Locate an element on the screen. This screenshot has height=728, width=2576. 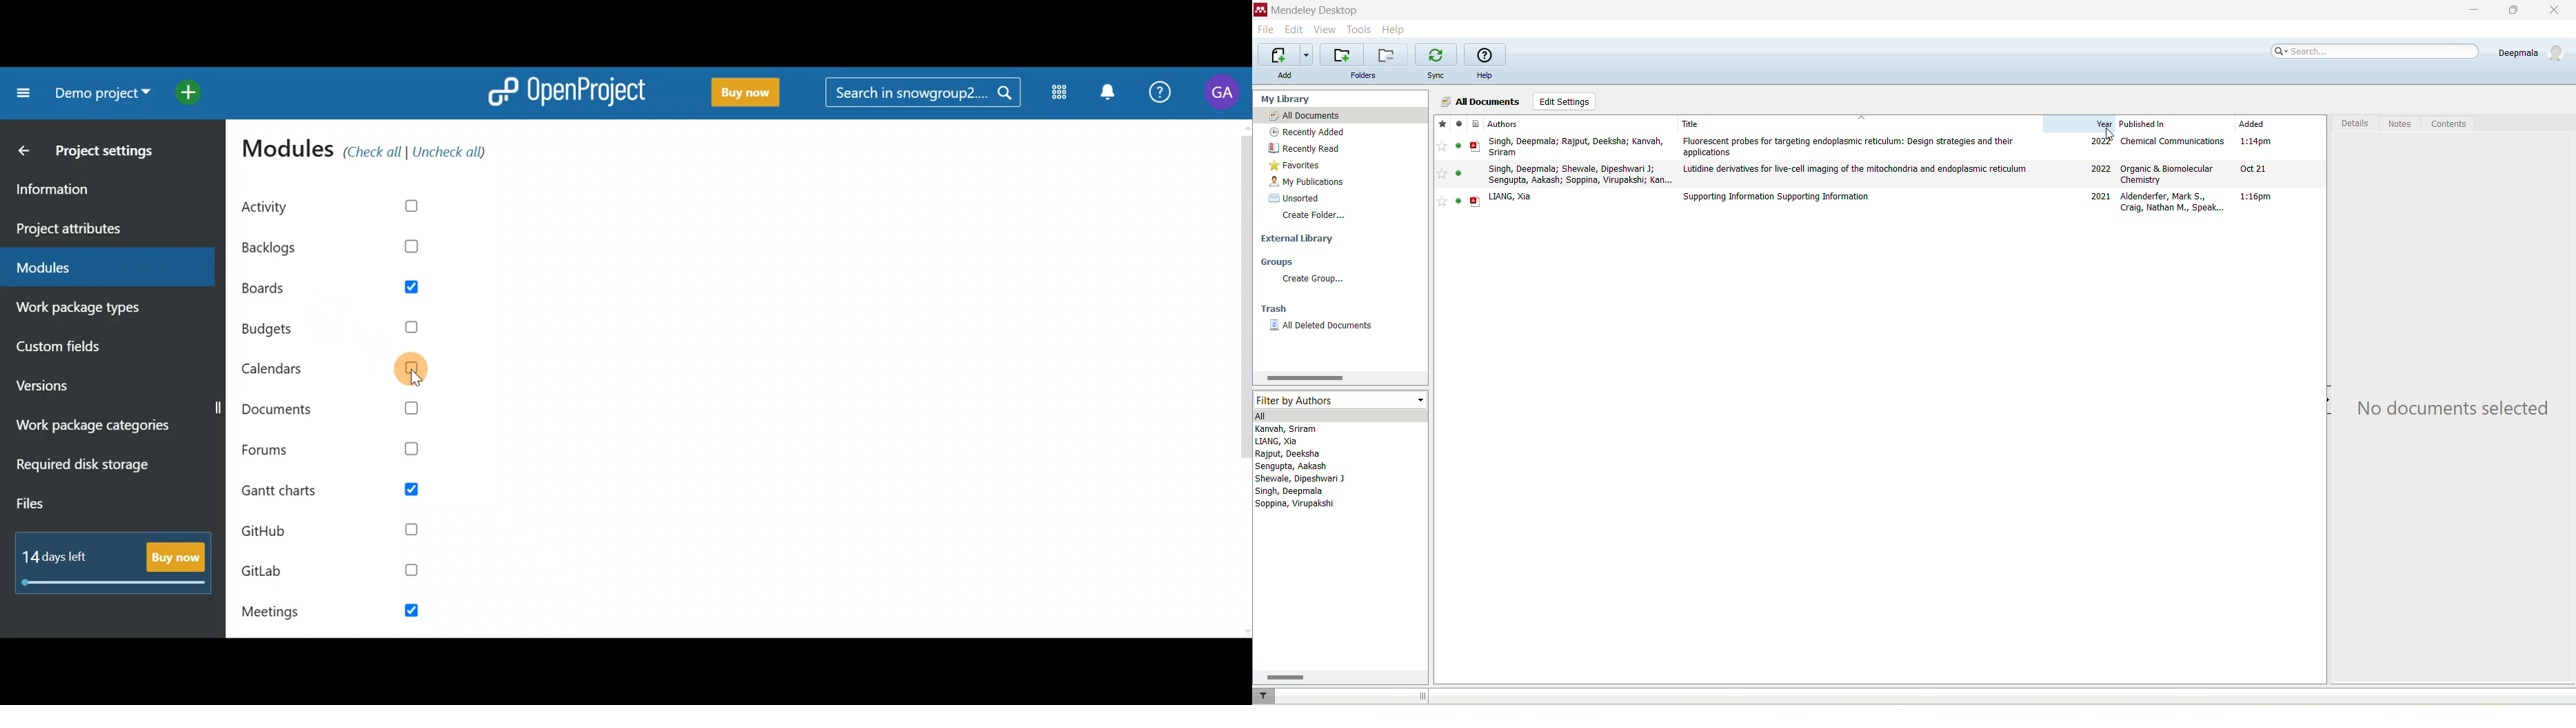
trash is located at coordinates (1275, 308).